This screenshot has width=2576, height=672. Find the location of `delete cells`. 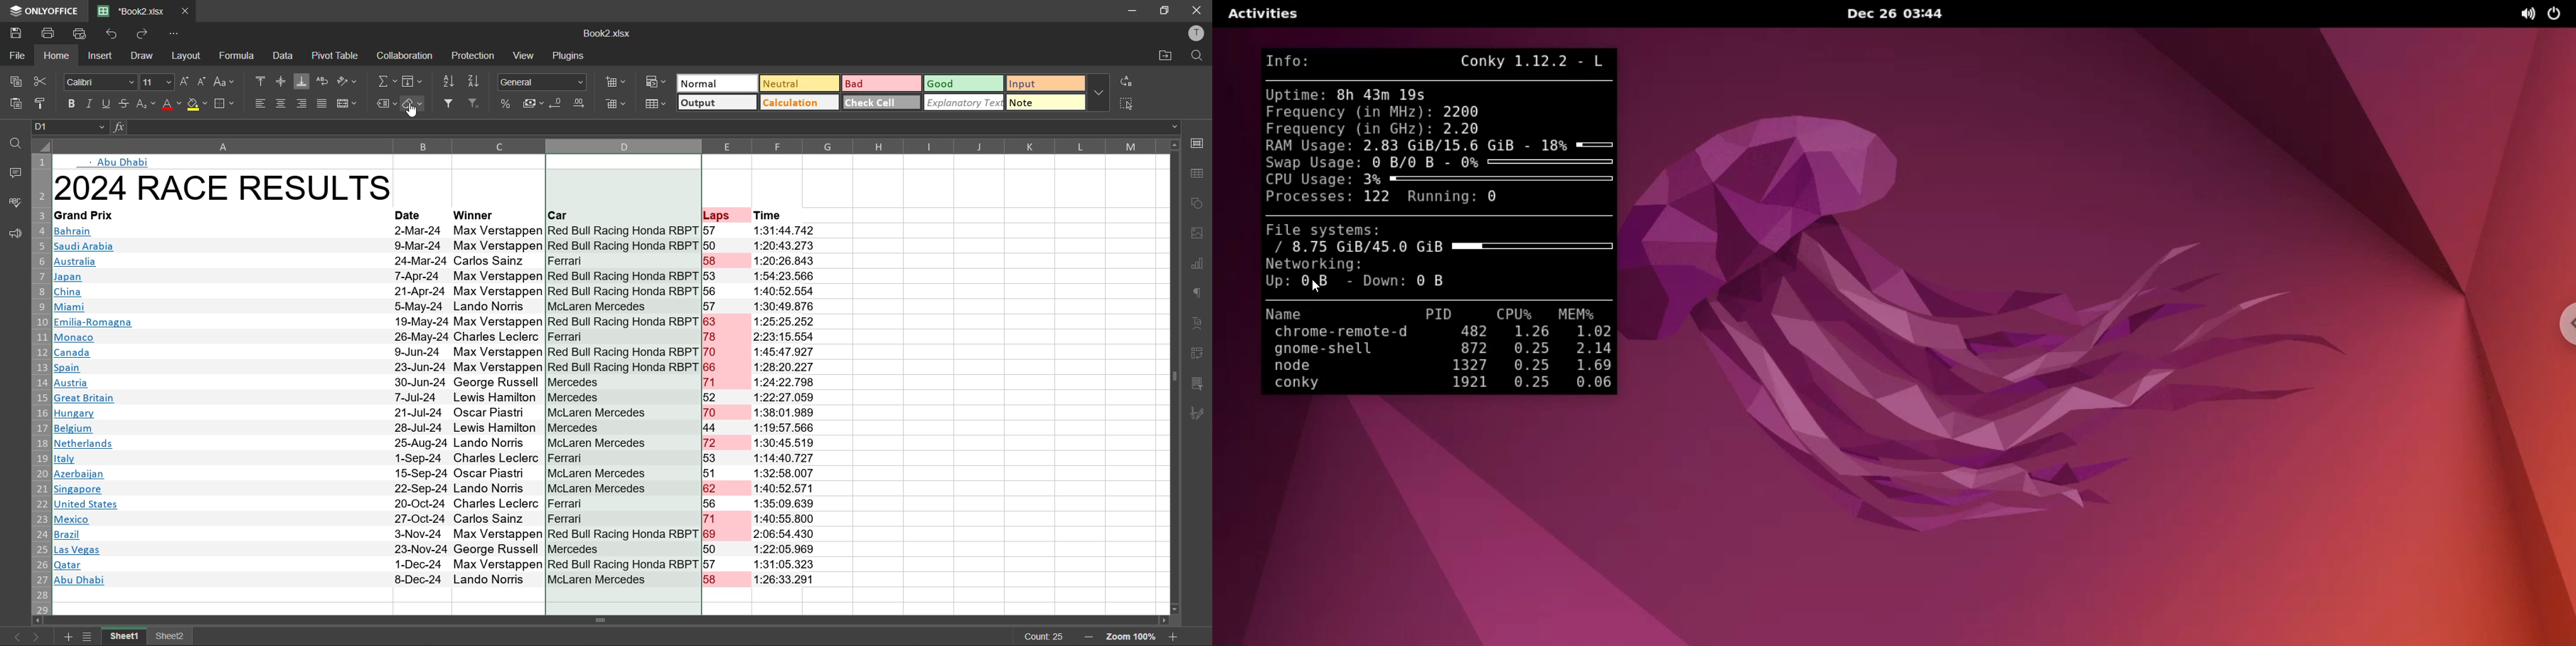

delete cells is located at coordinates (618, 104).